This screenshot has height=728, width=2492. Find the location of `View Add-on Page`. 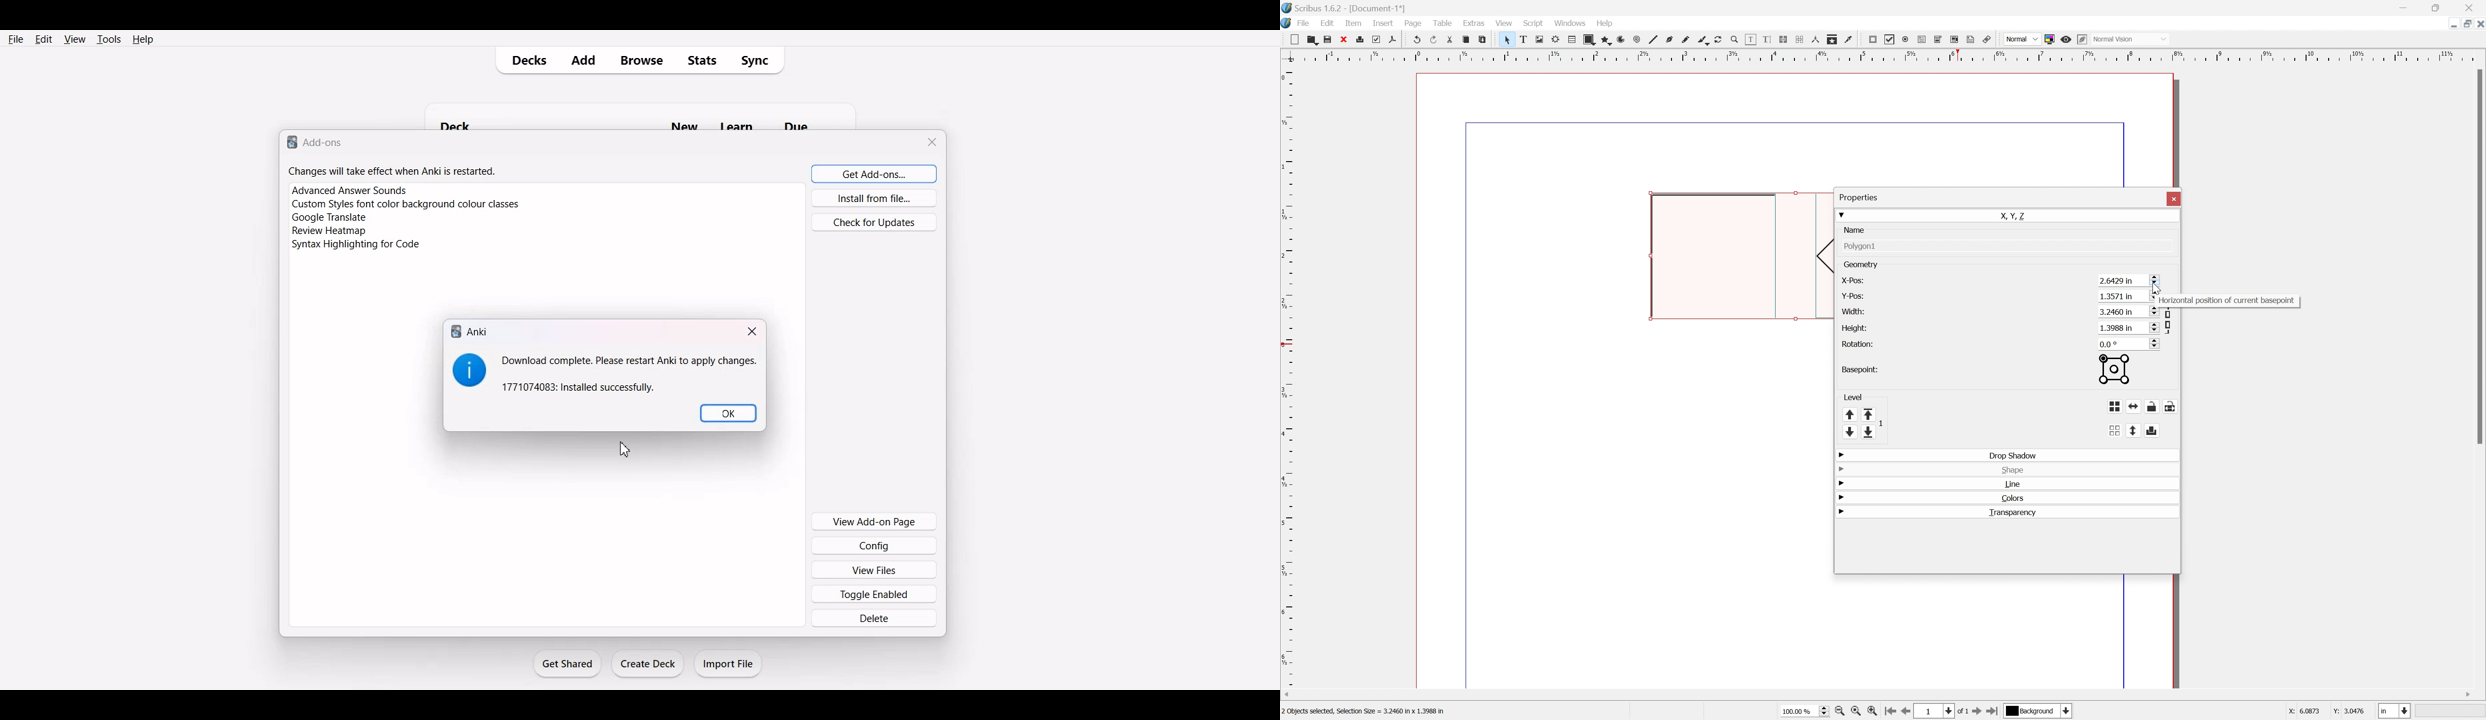

View Add-on Page is located at coordinates (874, 520).